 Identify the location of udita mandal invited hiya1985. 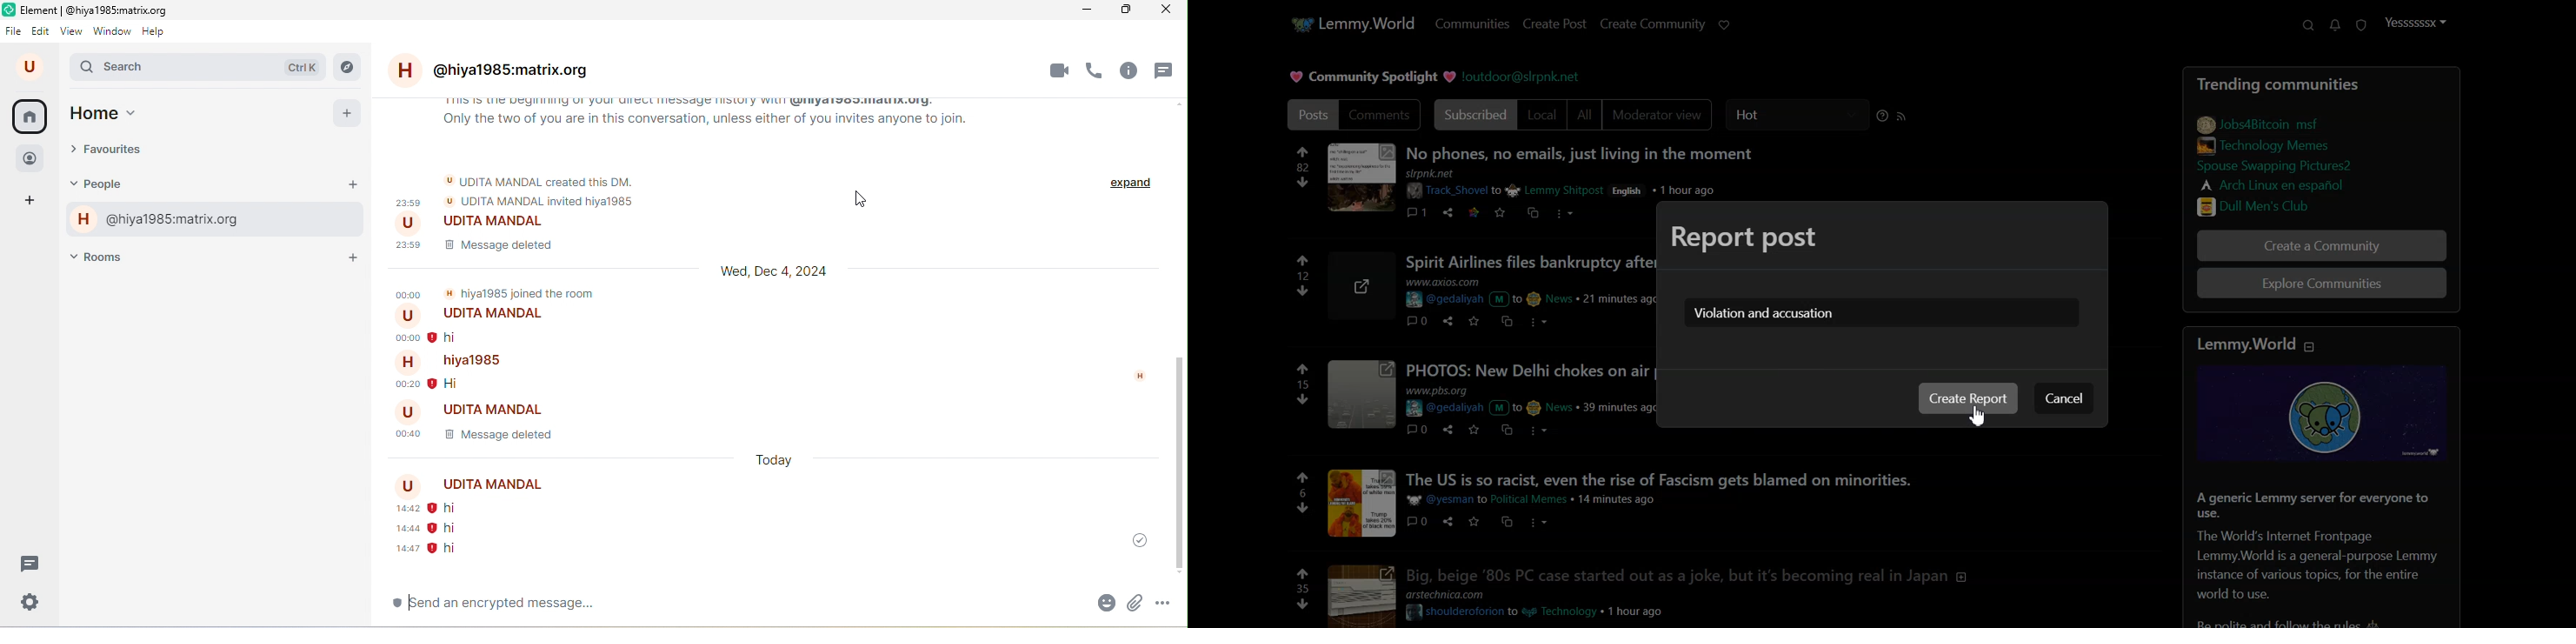
(537, 203).